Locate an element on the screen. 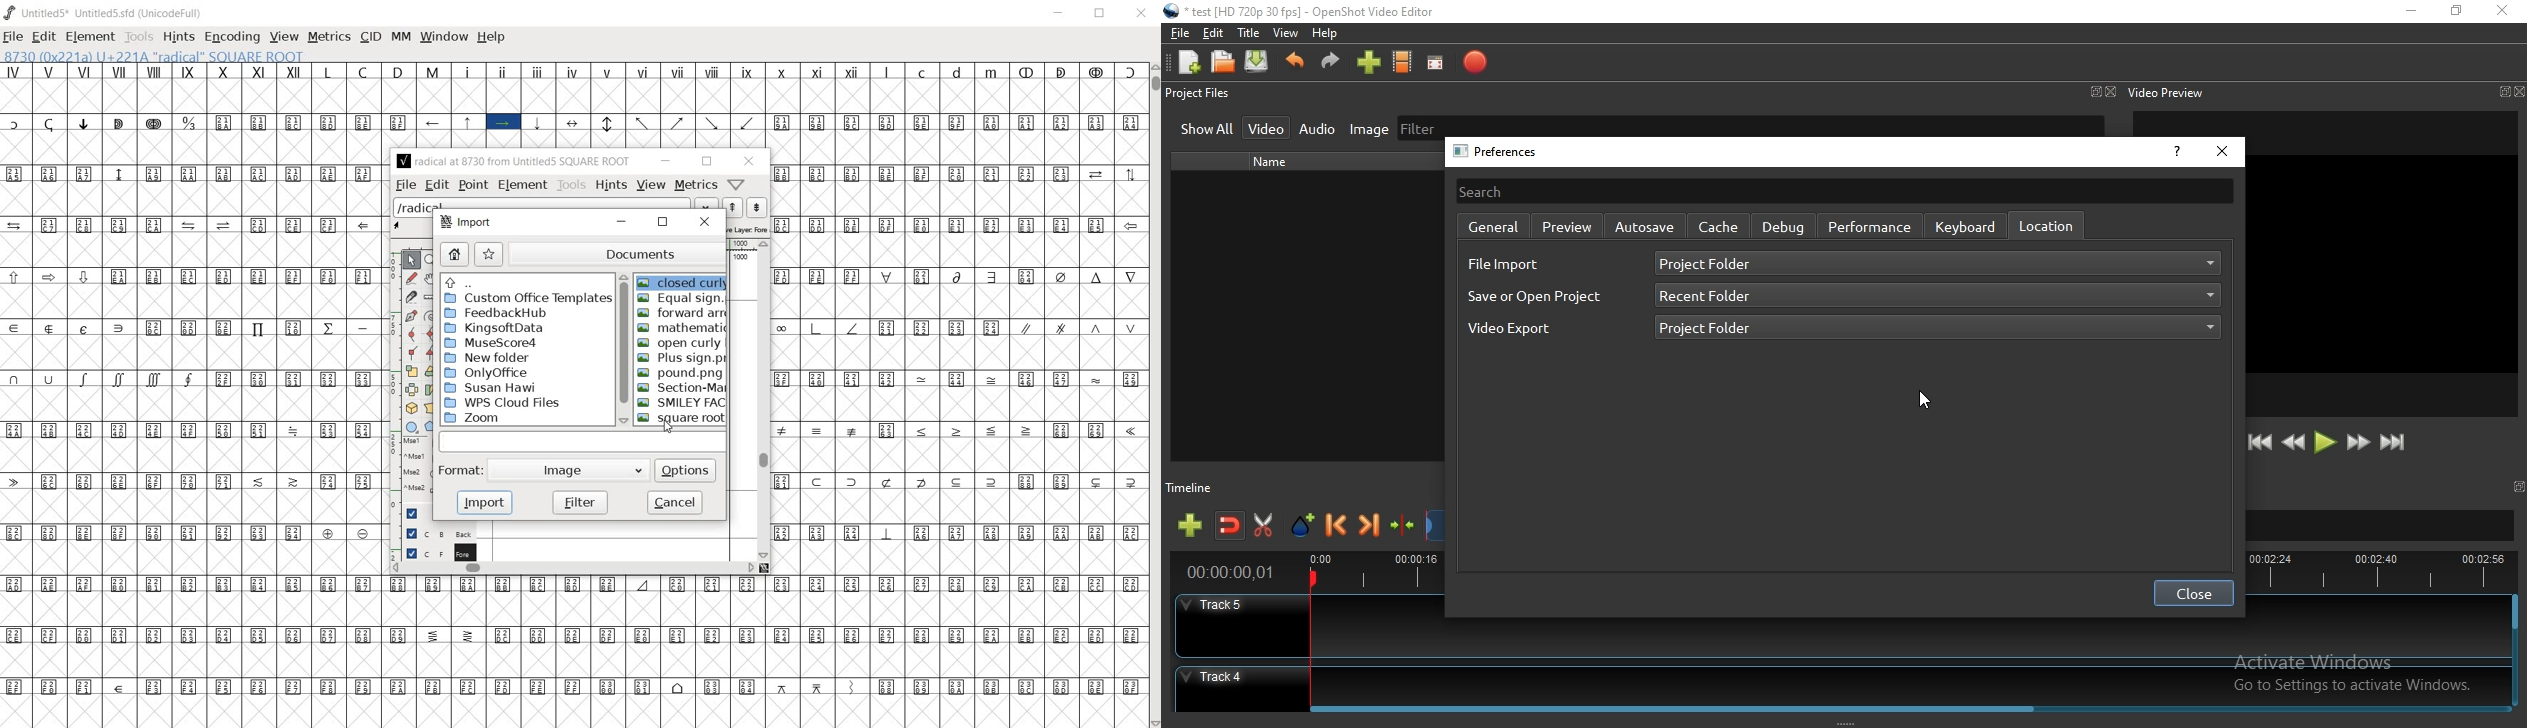 The width and height of the screenshot is (2548, 728). view is located at coordinates (650, 184).